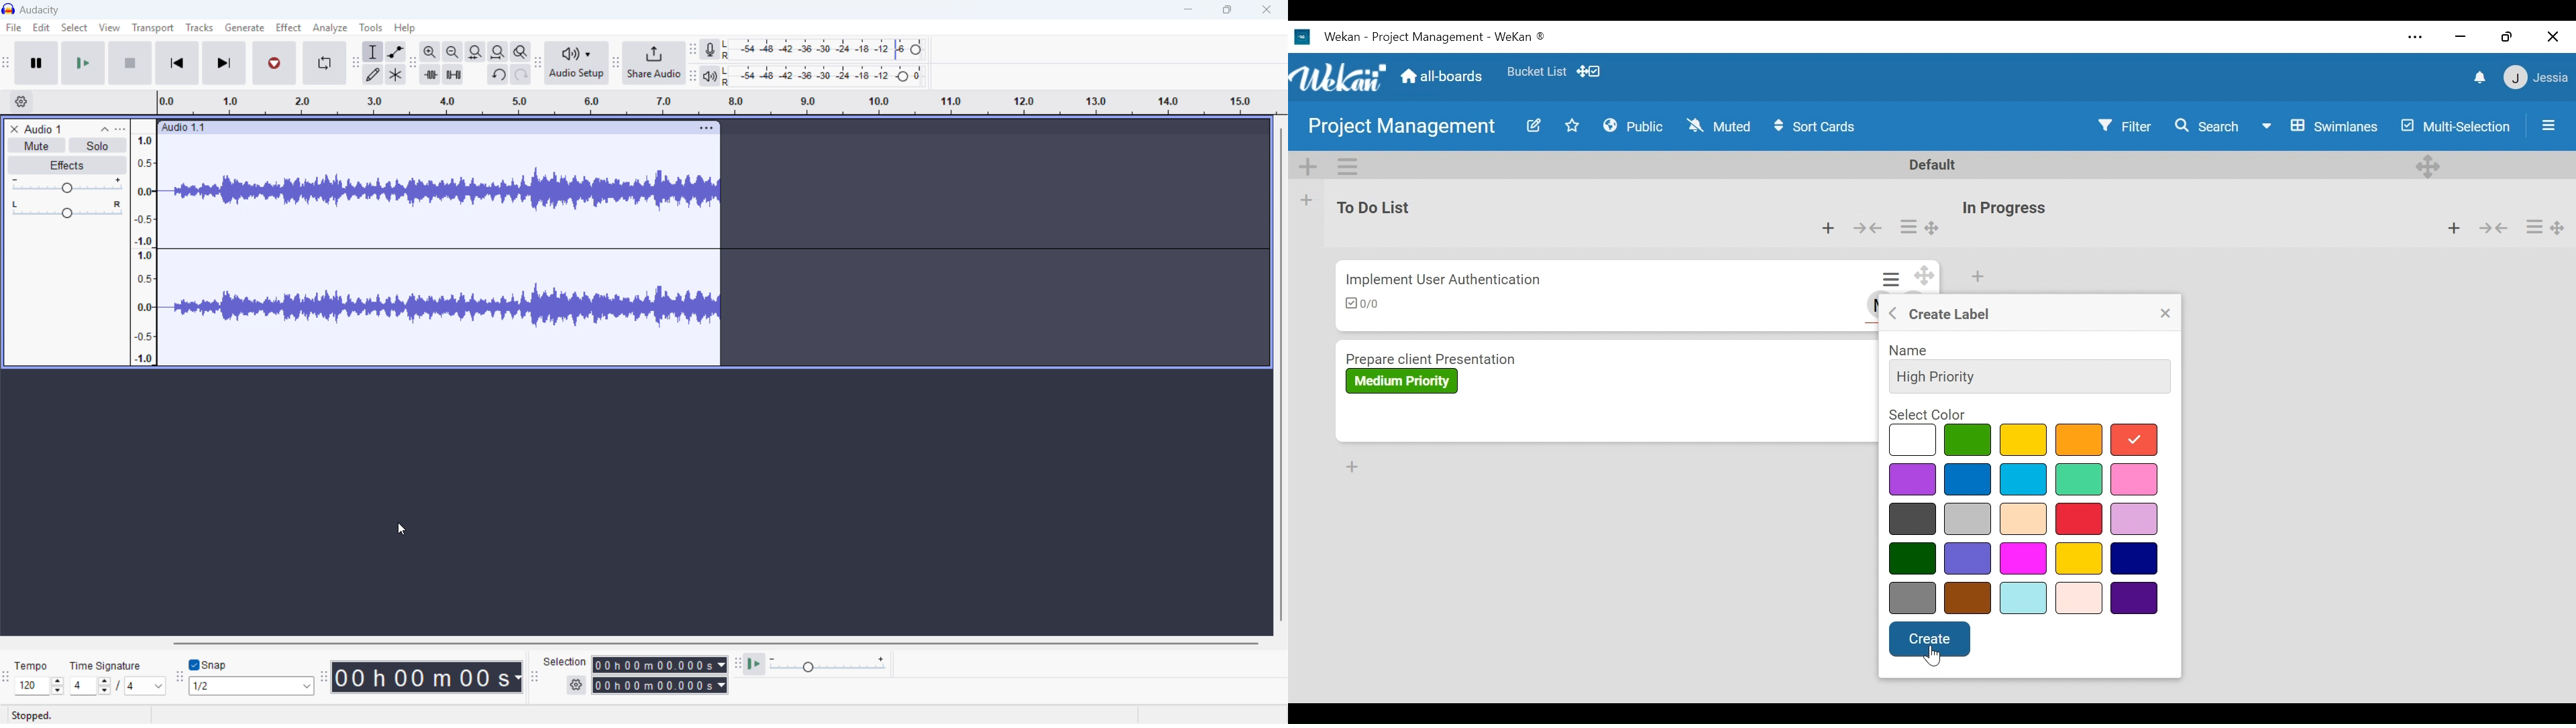  Describe the element at coordinates (714, 644) in the screenshot. I see `Horizontal scroll bar ` at that location.